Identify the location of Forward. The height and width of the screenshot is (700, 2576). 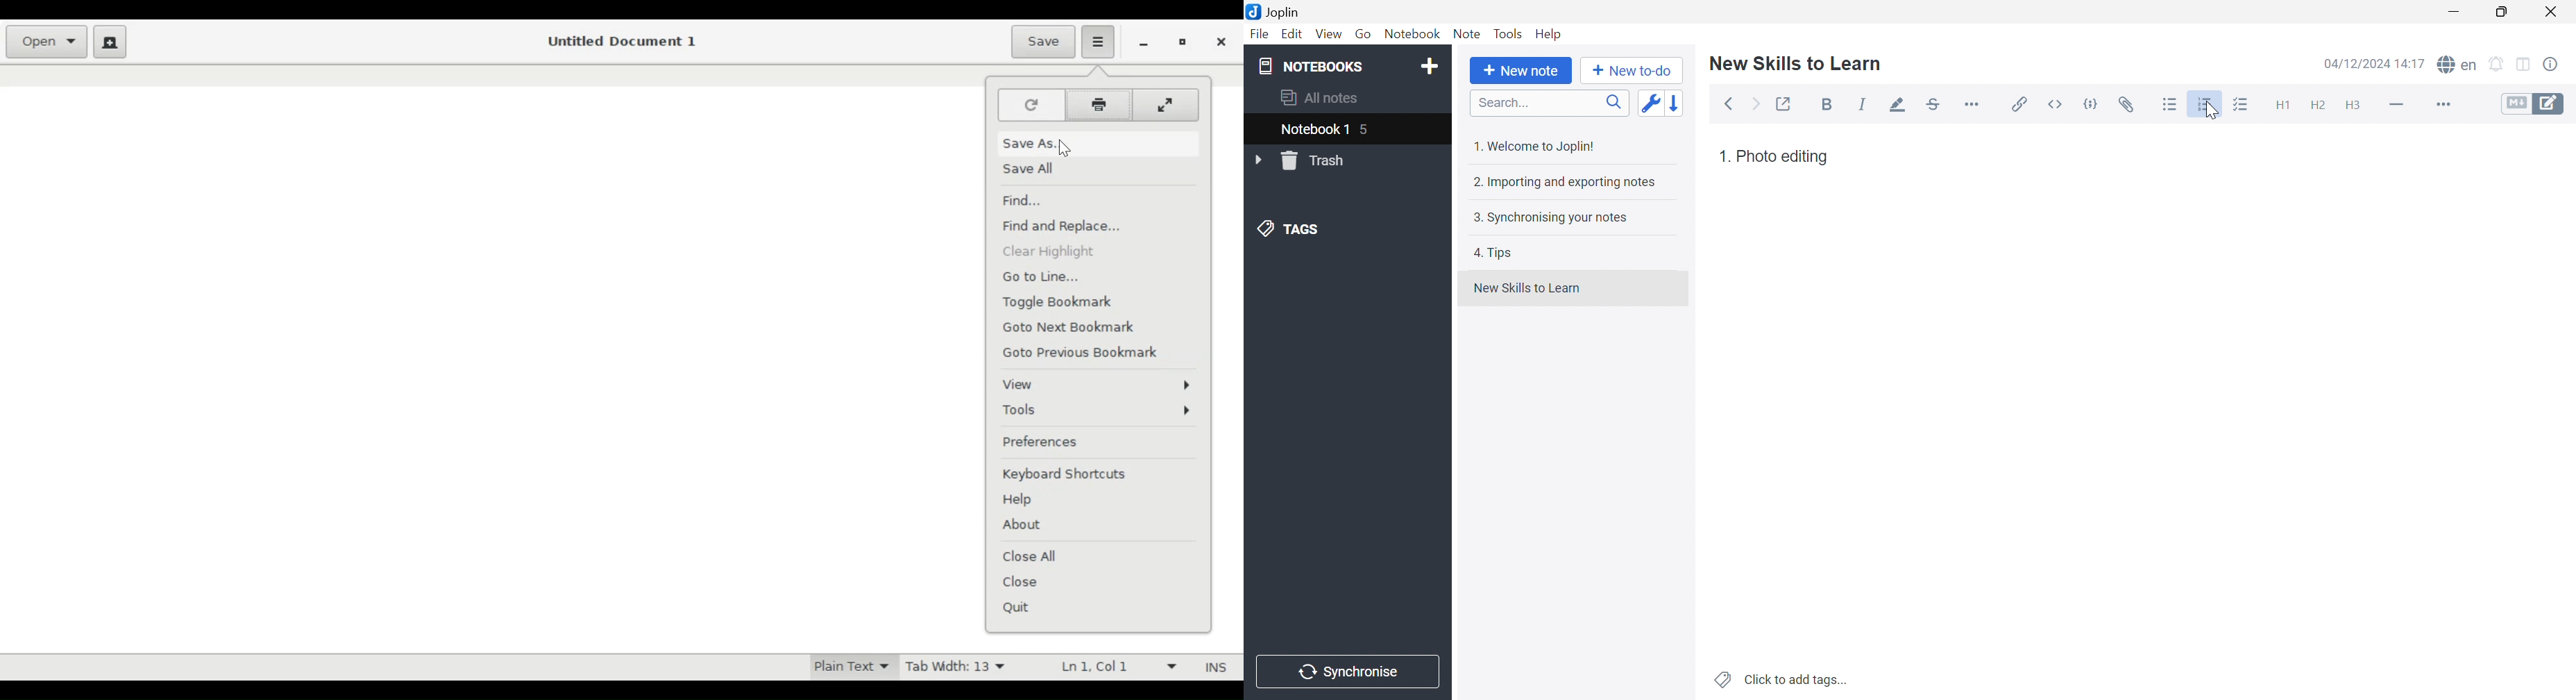
(1756, 106).